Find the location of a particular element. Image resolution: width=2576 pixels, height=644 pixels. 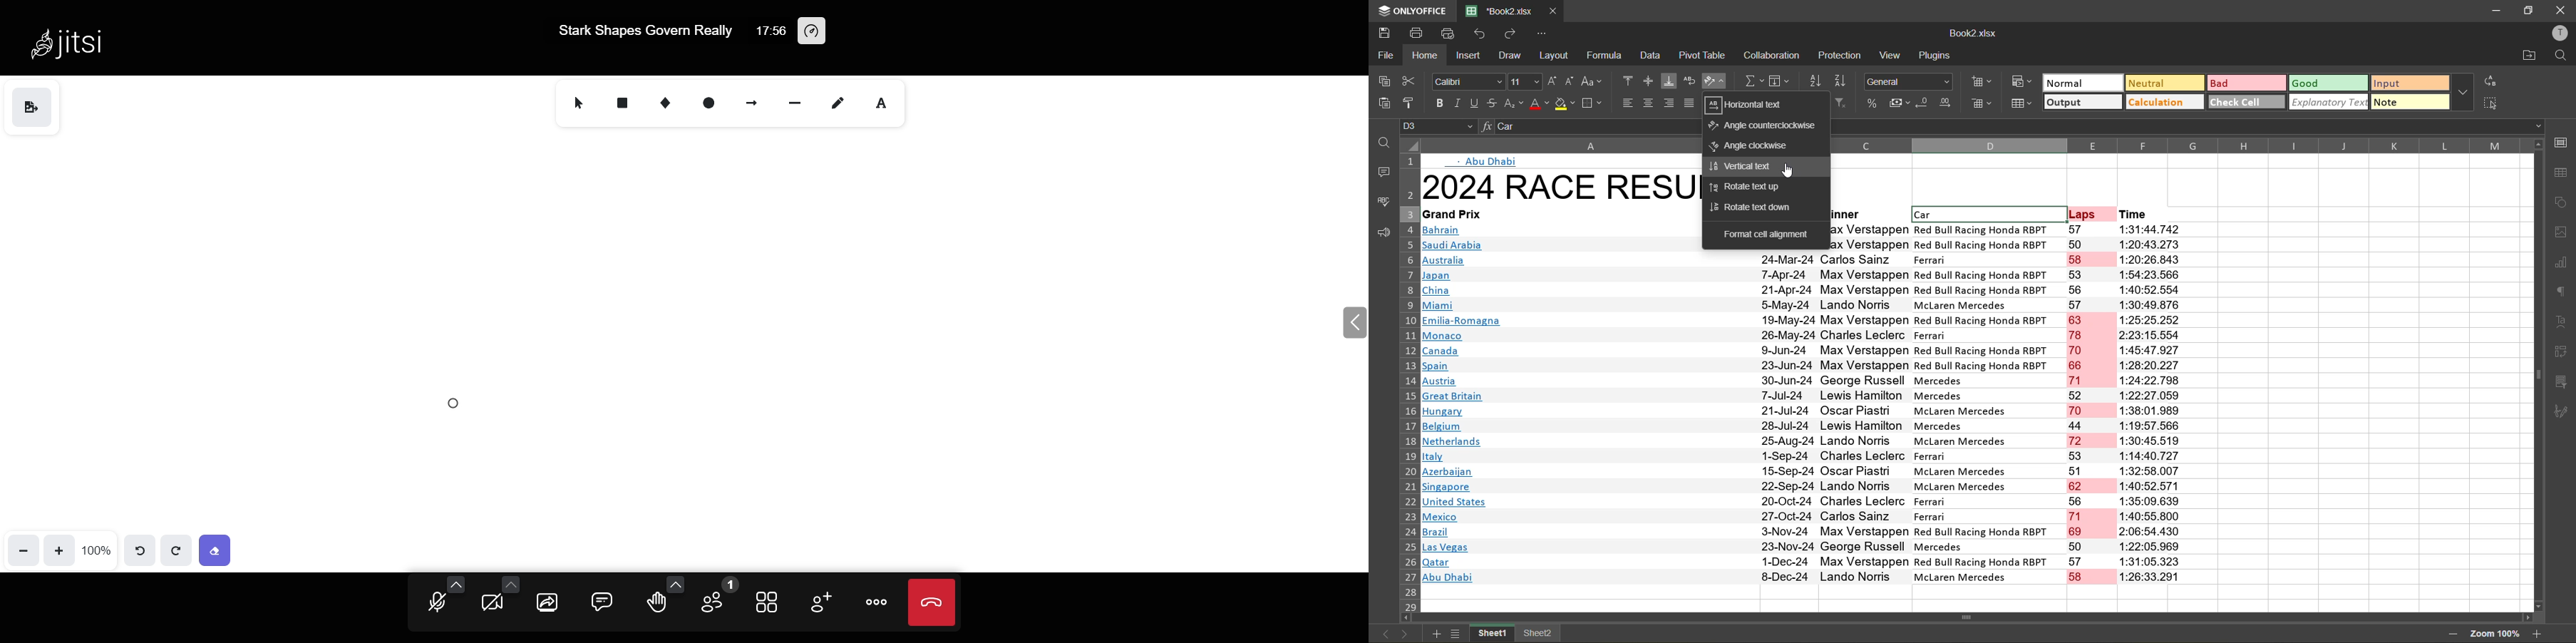

delete cells is located at coordinates (1983, 103).